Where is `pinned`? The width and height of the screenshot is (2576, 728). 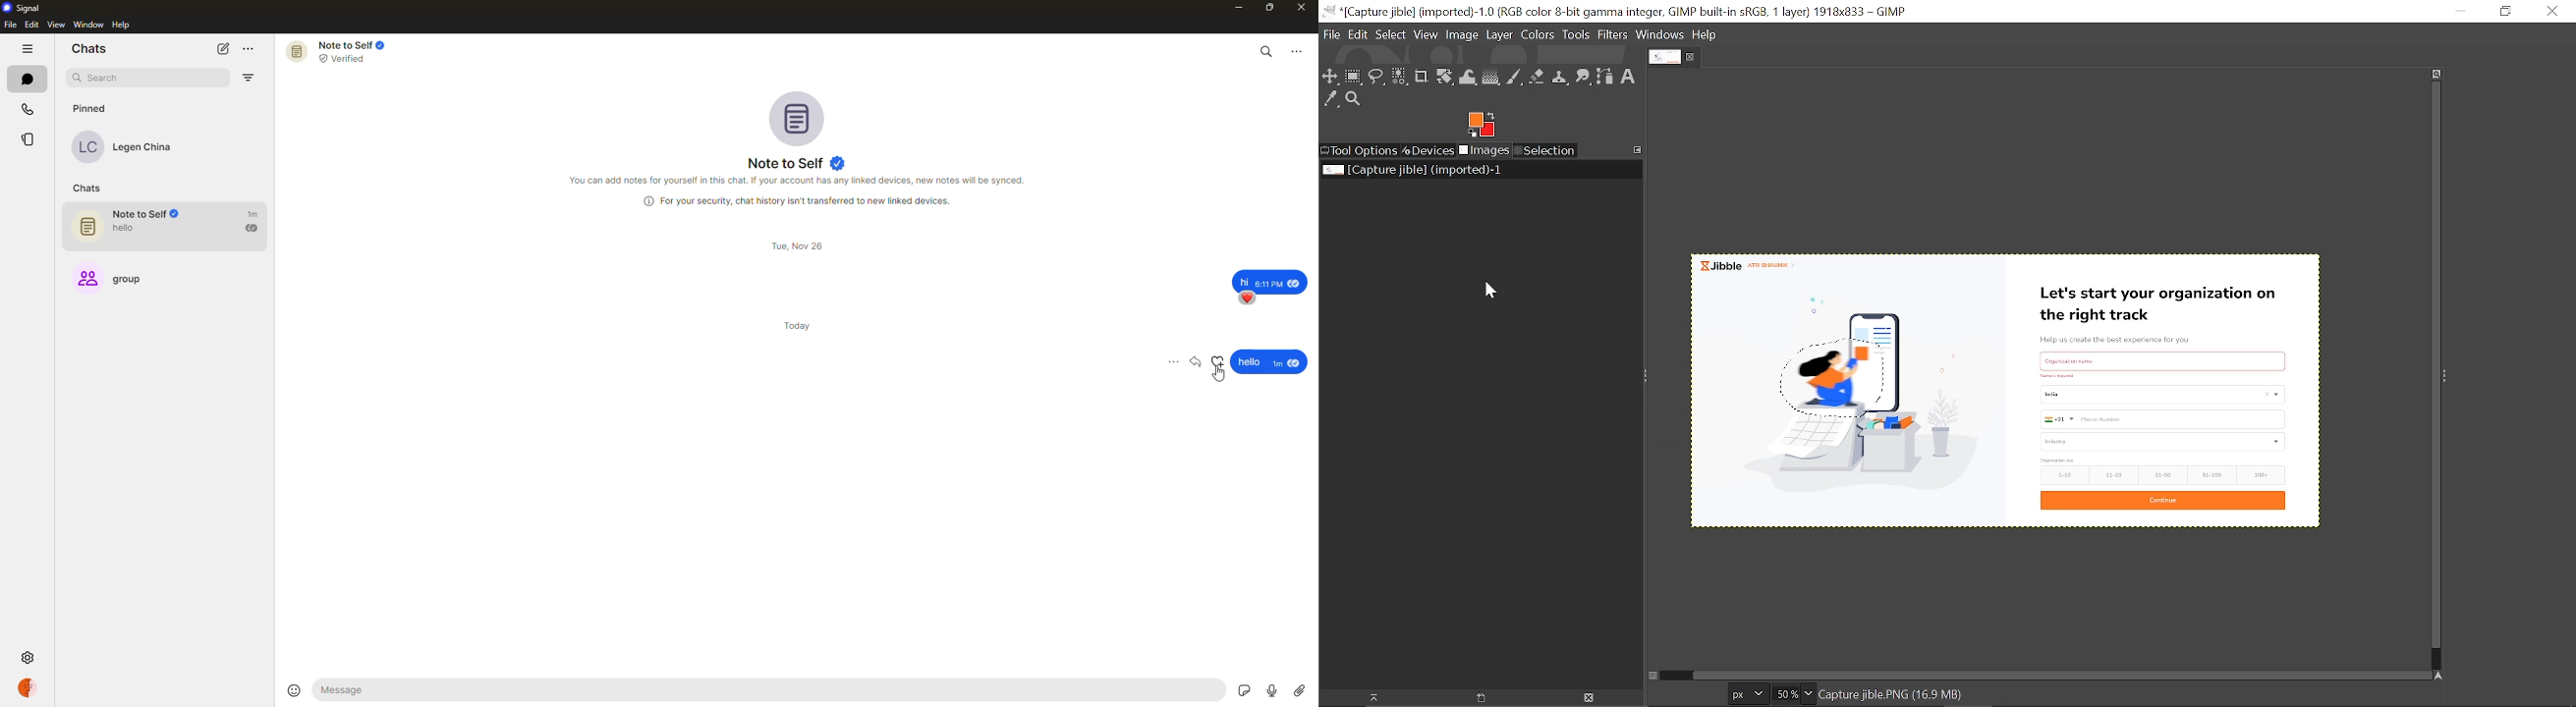
pinned is located at coordinates (89, 108).